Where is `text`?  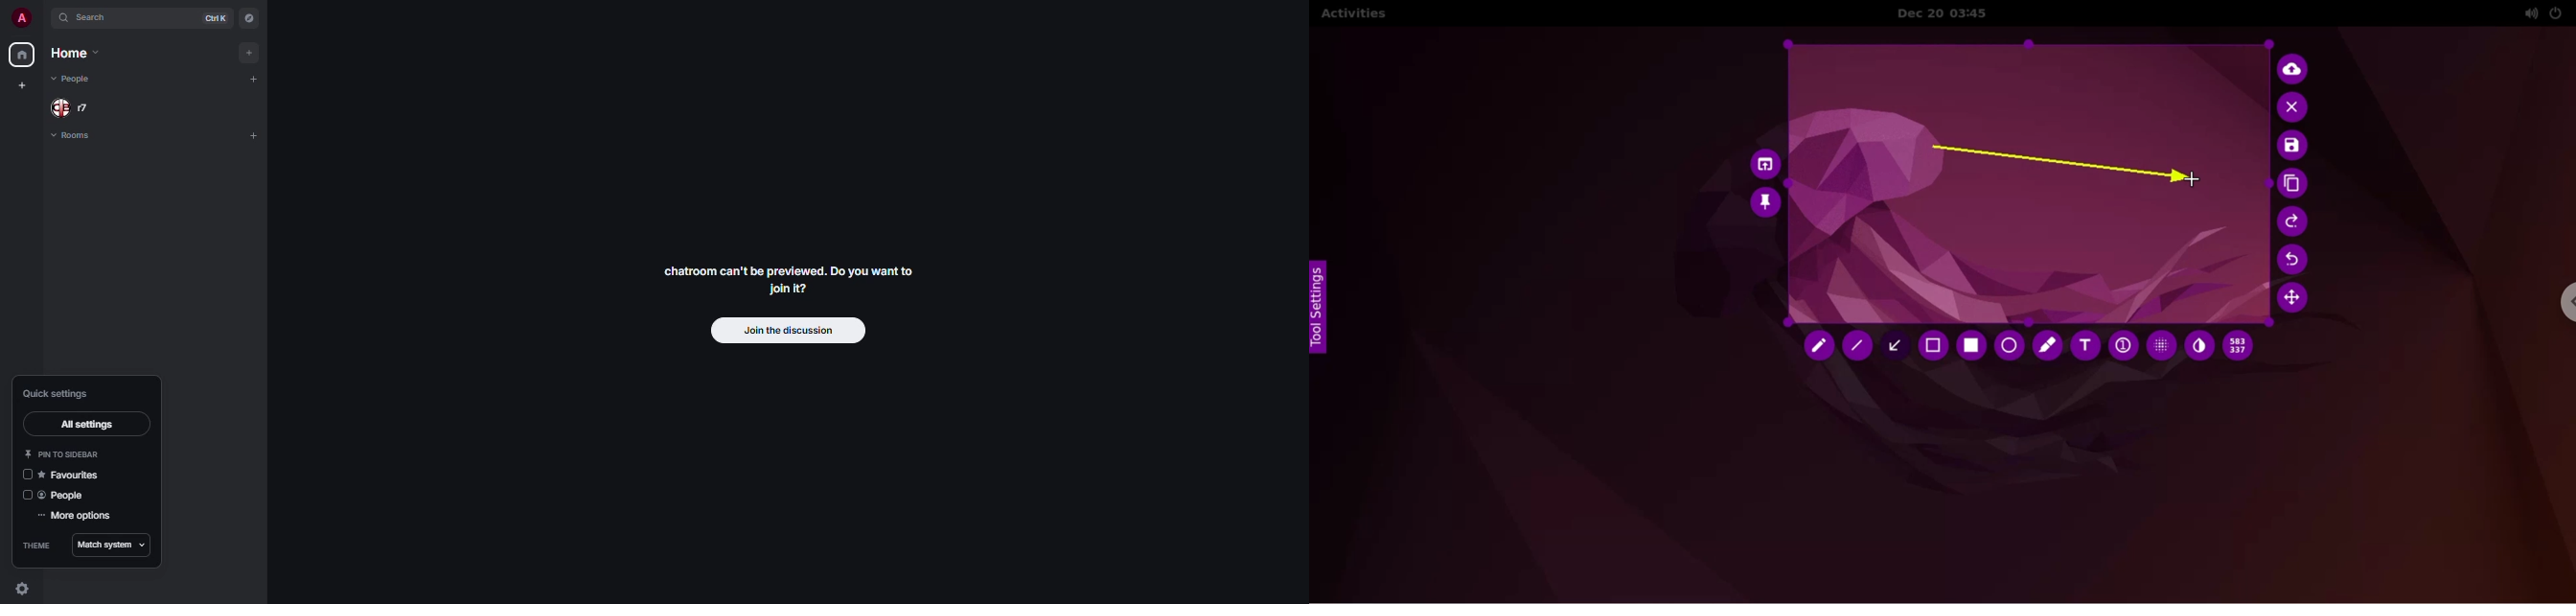
text is located at coordinates (2086, 348).